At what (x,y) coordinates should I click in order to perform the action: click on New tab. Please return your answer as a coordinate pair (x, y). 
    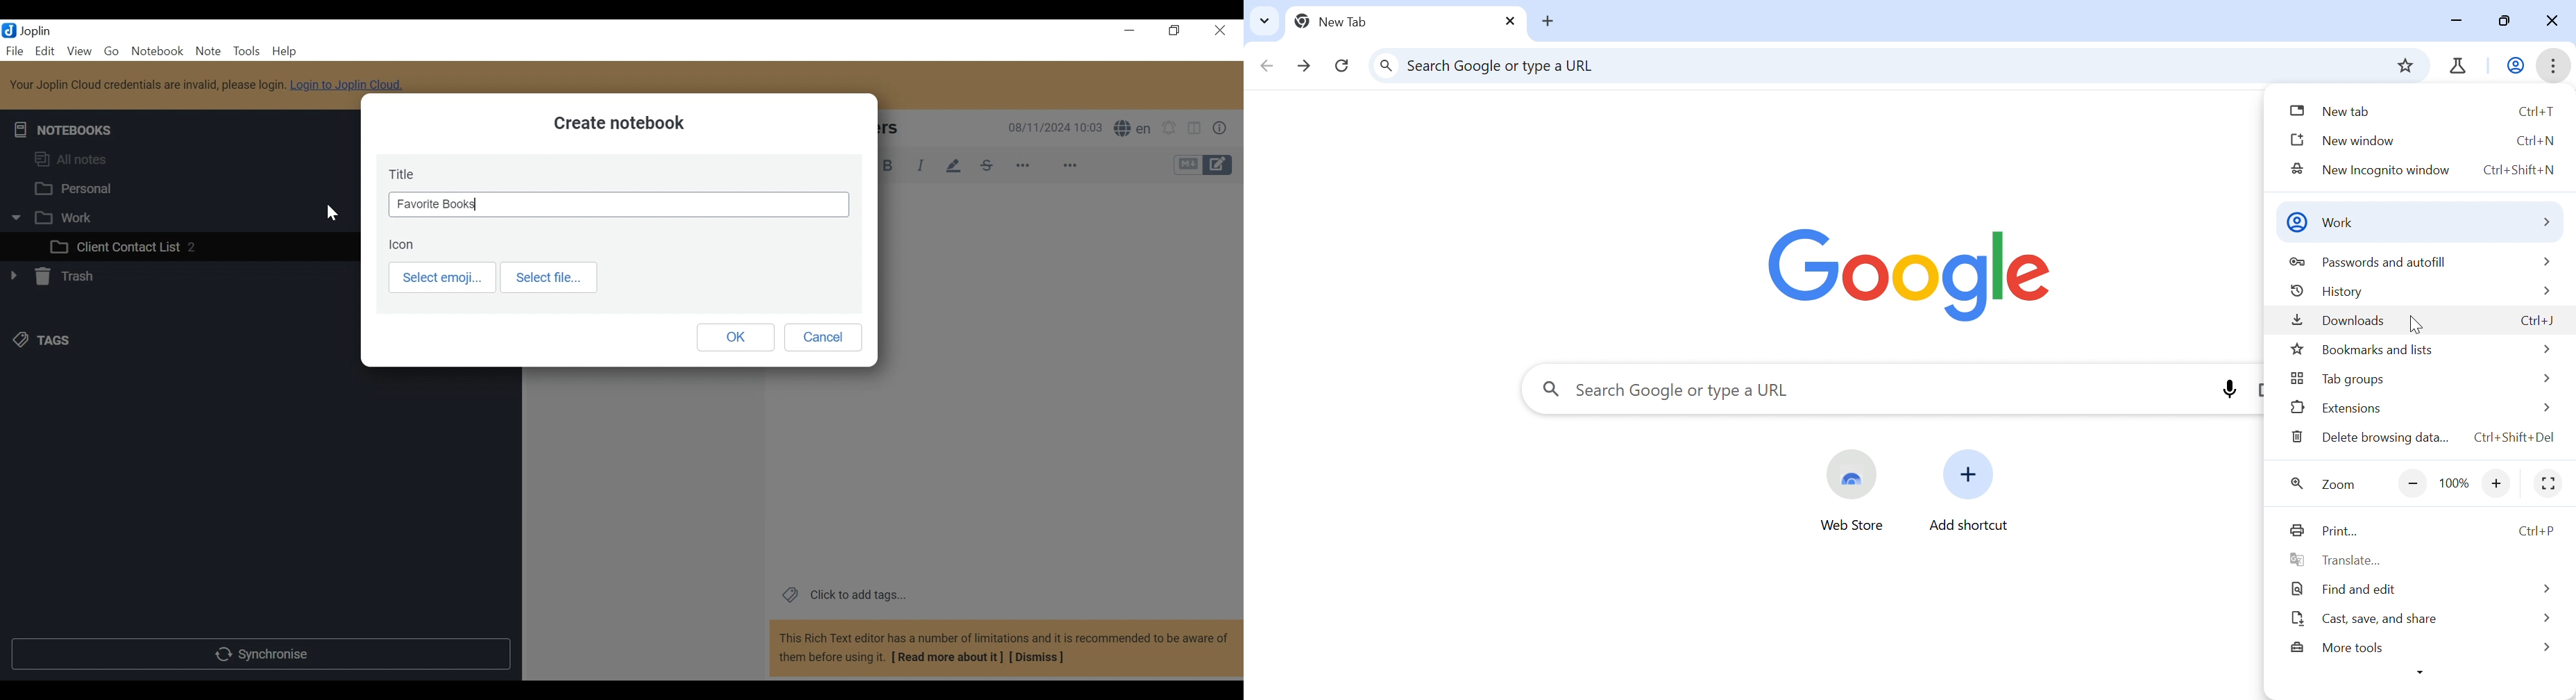
    Looking at the image, I should click on (2332, 111).